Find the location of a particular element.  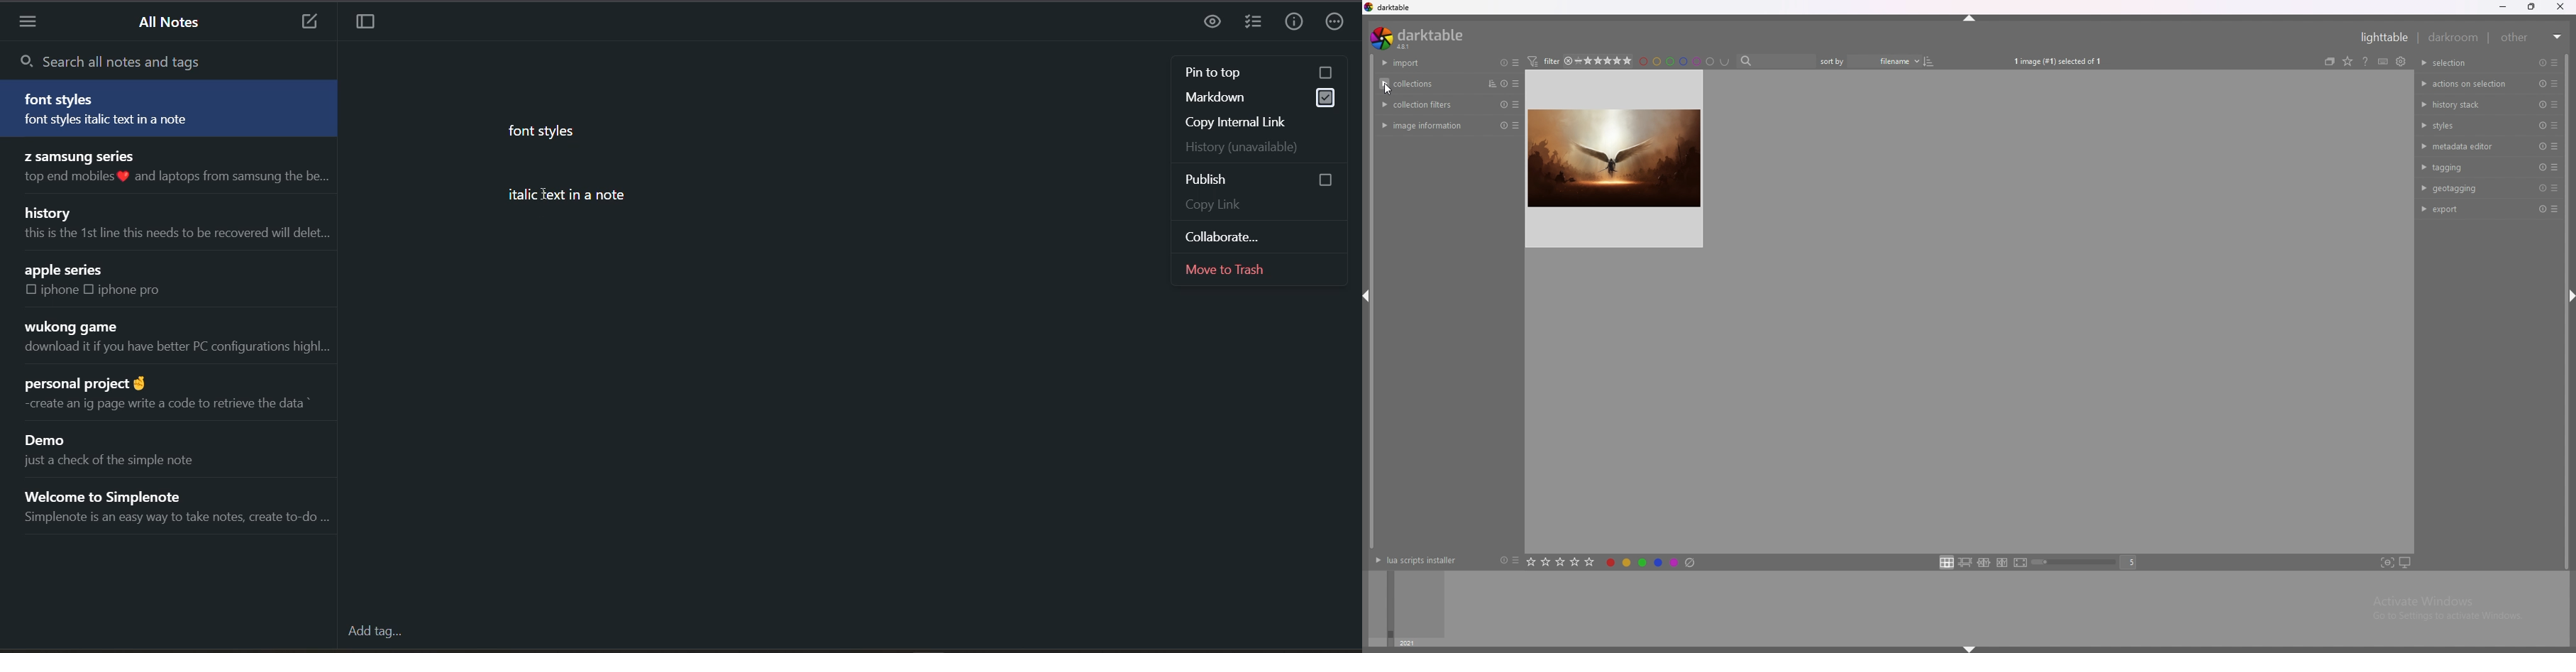

presets is located at coordinates (2553, 63).